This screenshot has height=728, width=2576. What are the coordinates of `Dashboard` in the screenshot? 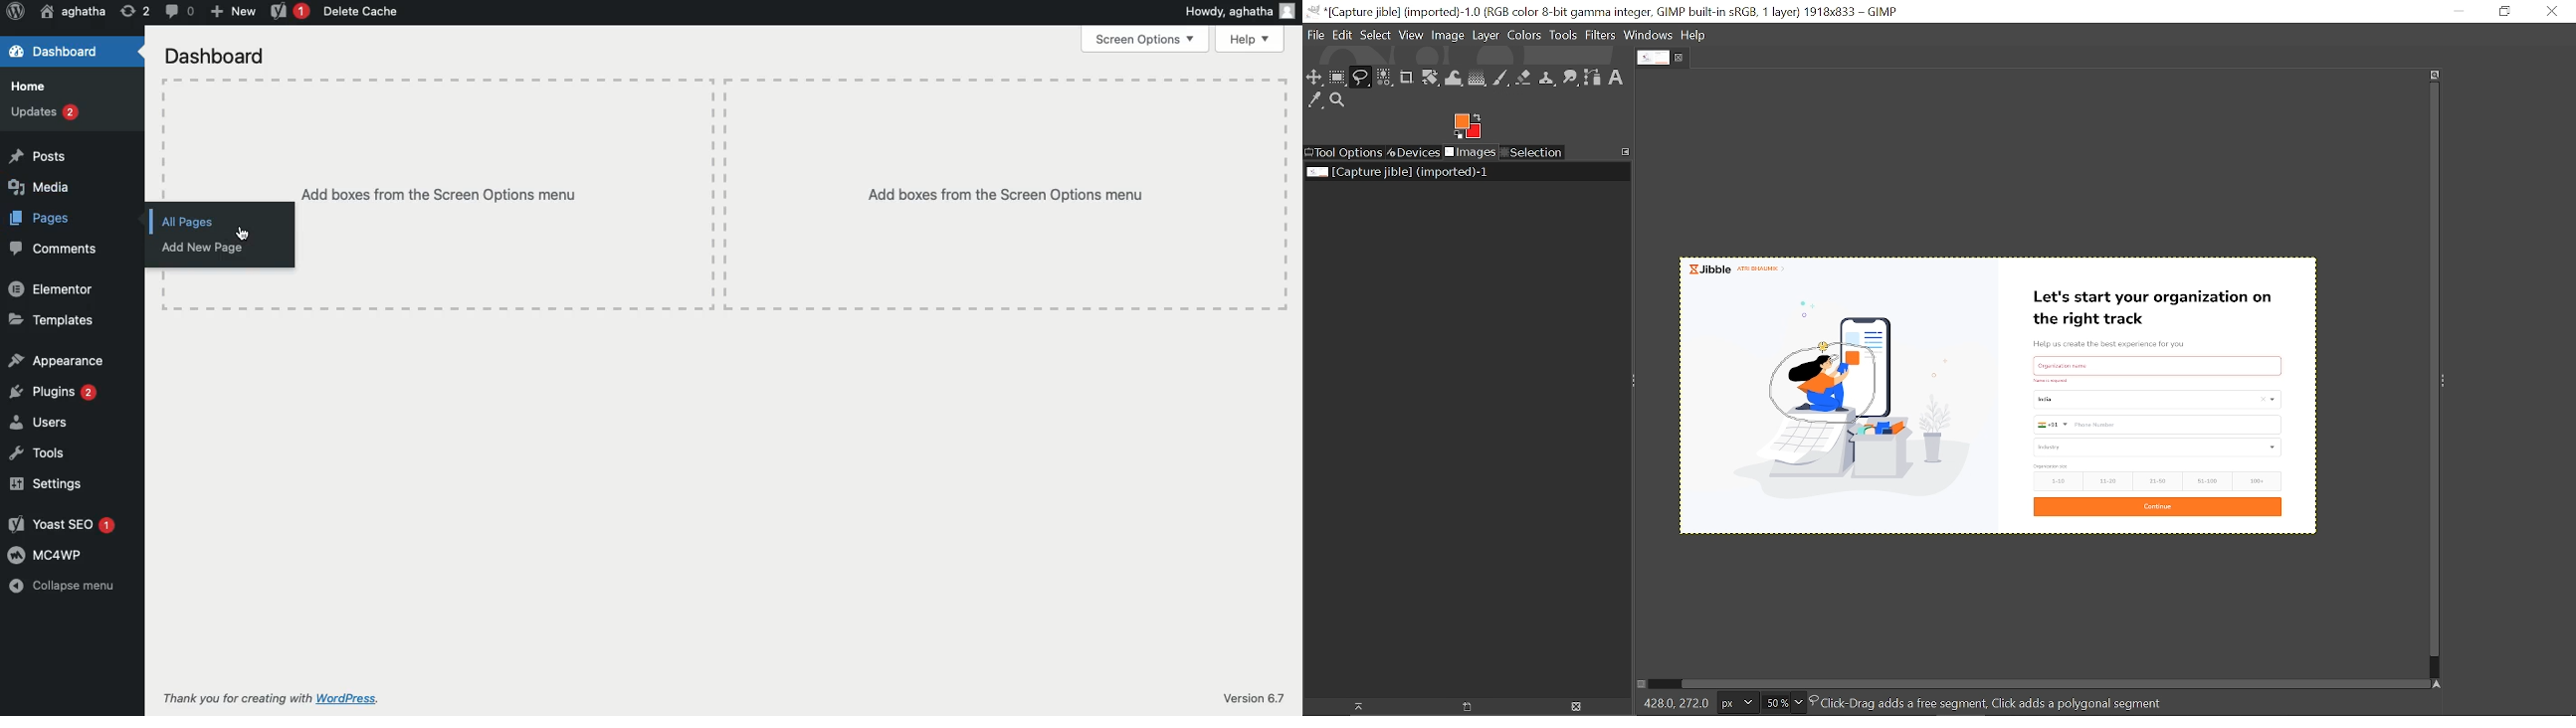 It's located at (54, 52).